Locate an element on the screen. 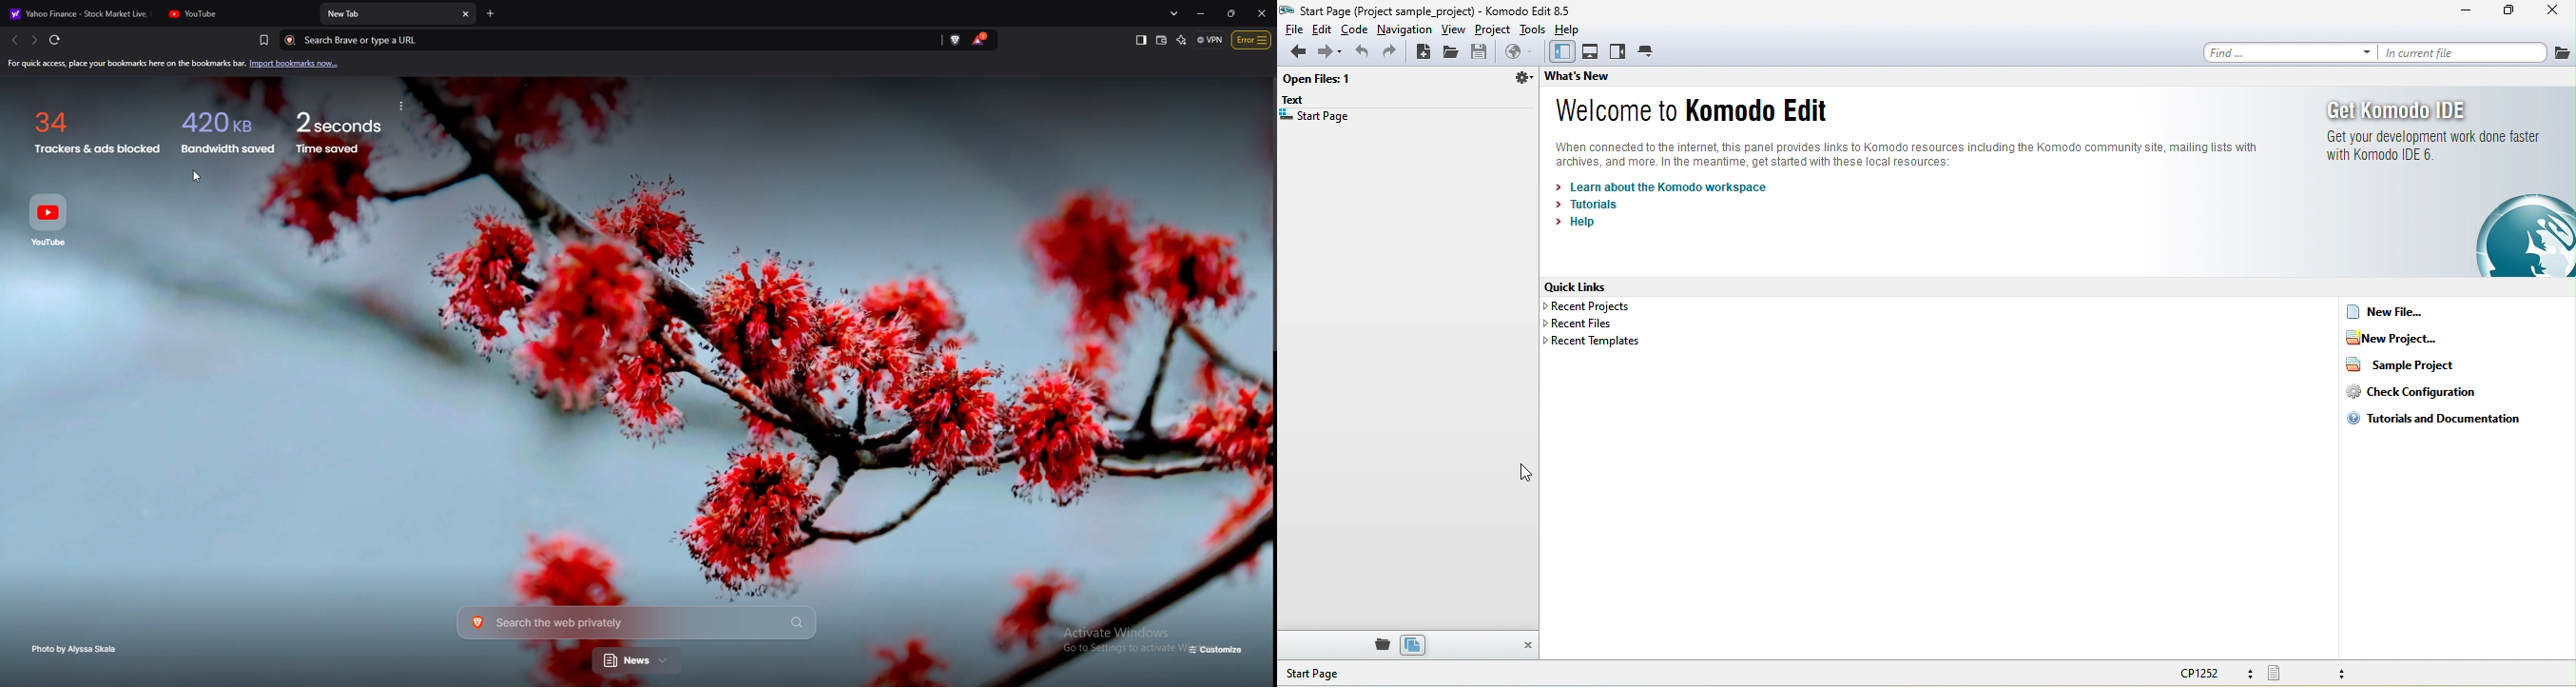 This screenshot has height=700, width=2576. directory related function is located at coordinates (1521, 81).